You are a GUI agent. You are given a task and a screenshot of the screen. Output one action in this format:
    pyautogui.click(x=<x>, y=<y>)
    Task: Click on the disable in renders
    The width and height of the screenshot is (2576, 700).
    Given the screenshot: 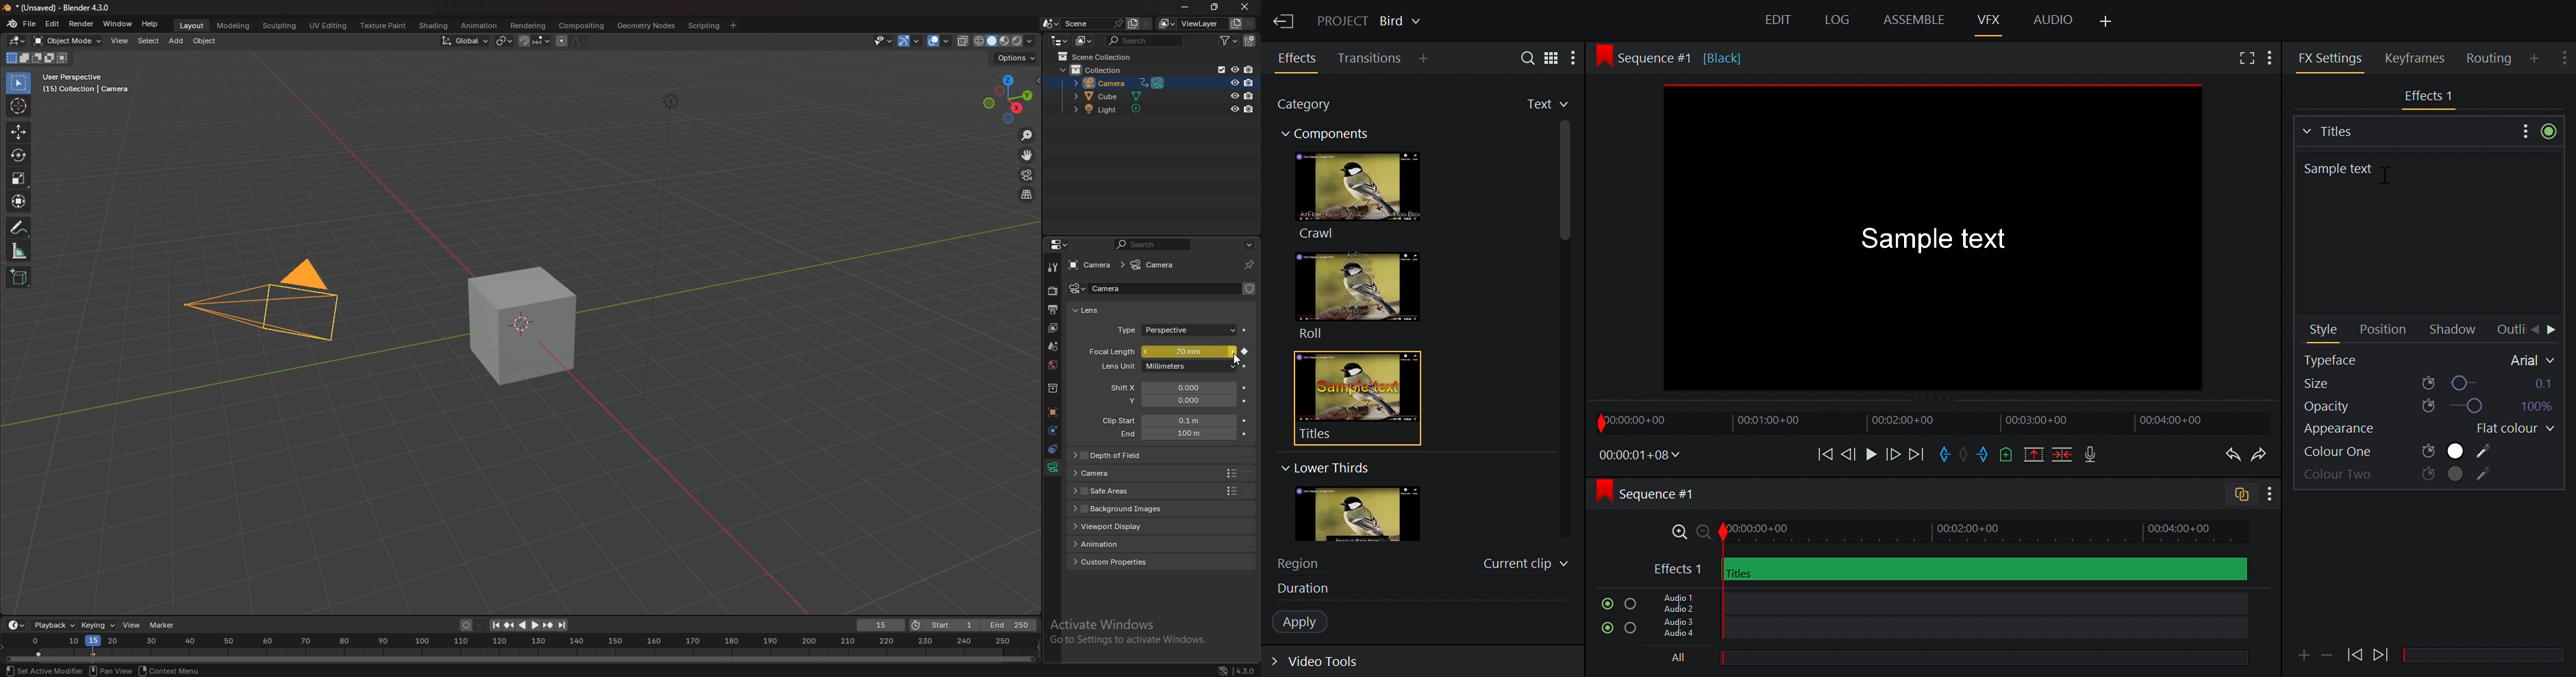 What is the action you would take?
    pyautogui.click(x=1248, y=110)
    